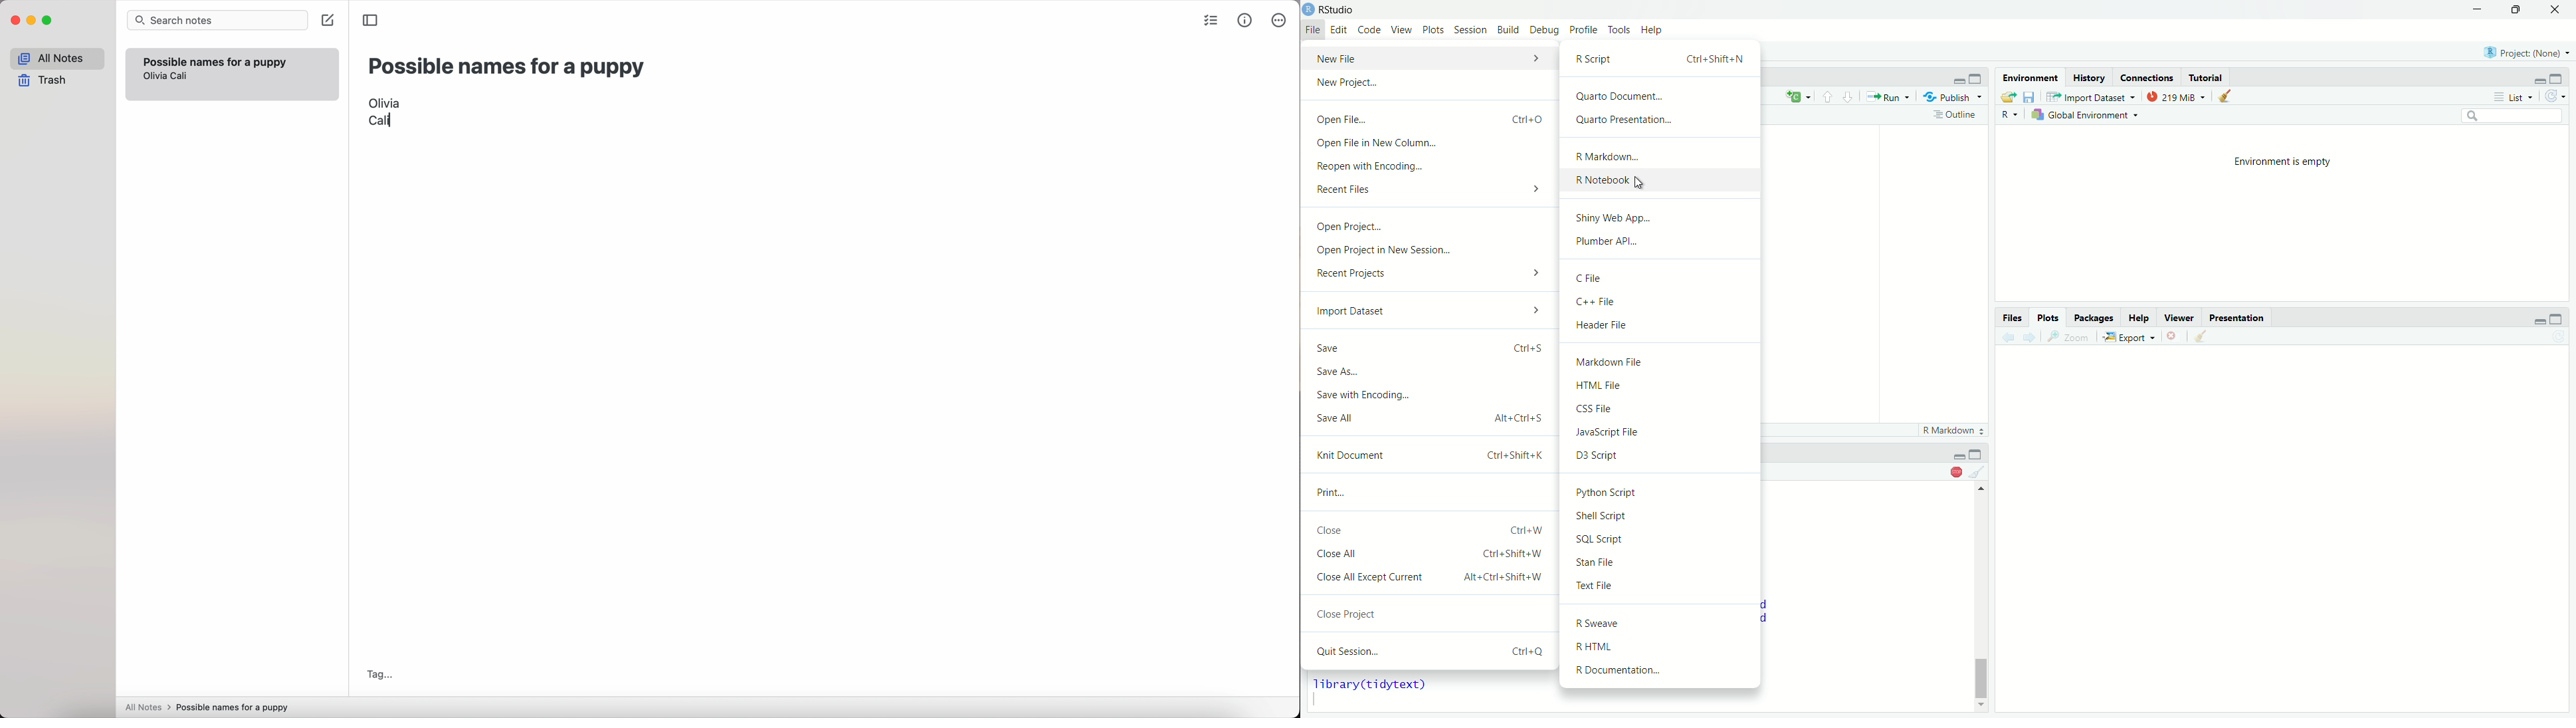 This screenshot has height=728, width=2576. I want to click on Environment is empty, so click(2281, 160).